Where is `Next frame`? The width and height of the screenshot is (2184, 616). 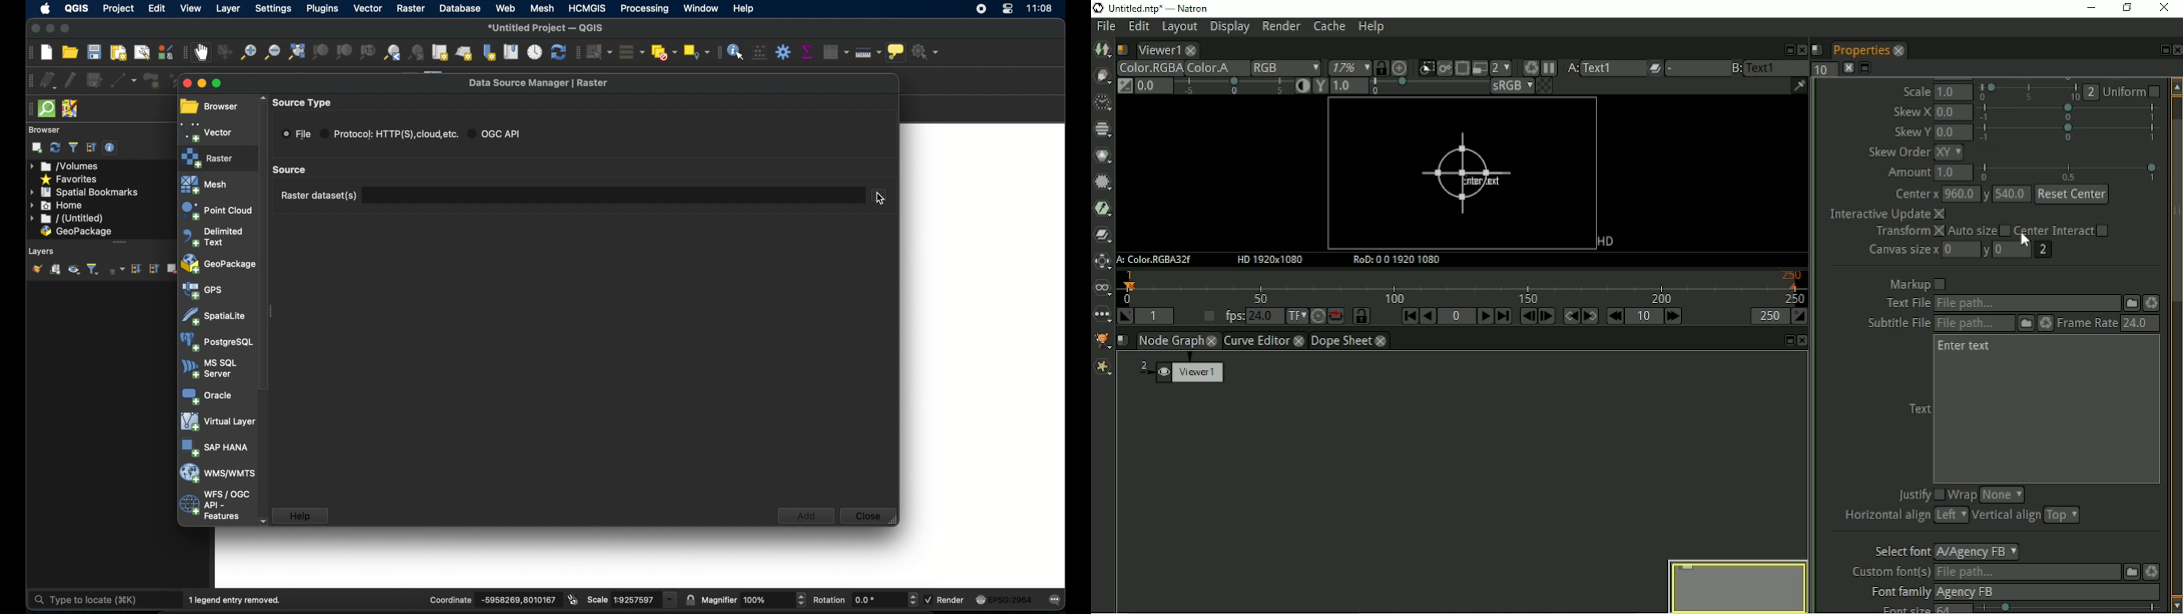
Next frame is located at coordinates (1546, 316).